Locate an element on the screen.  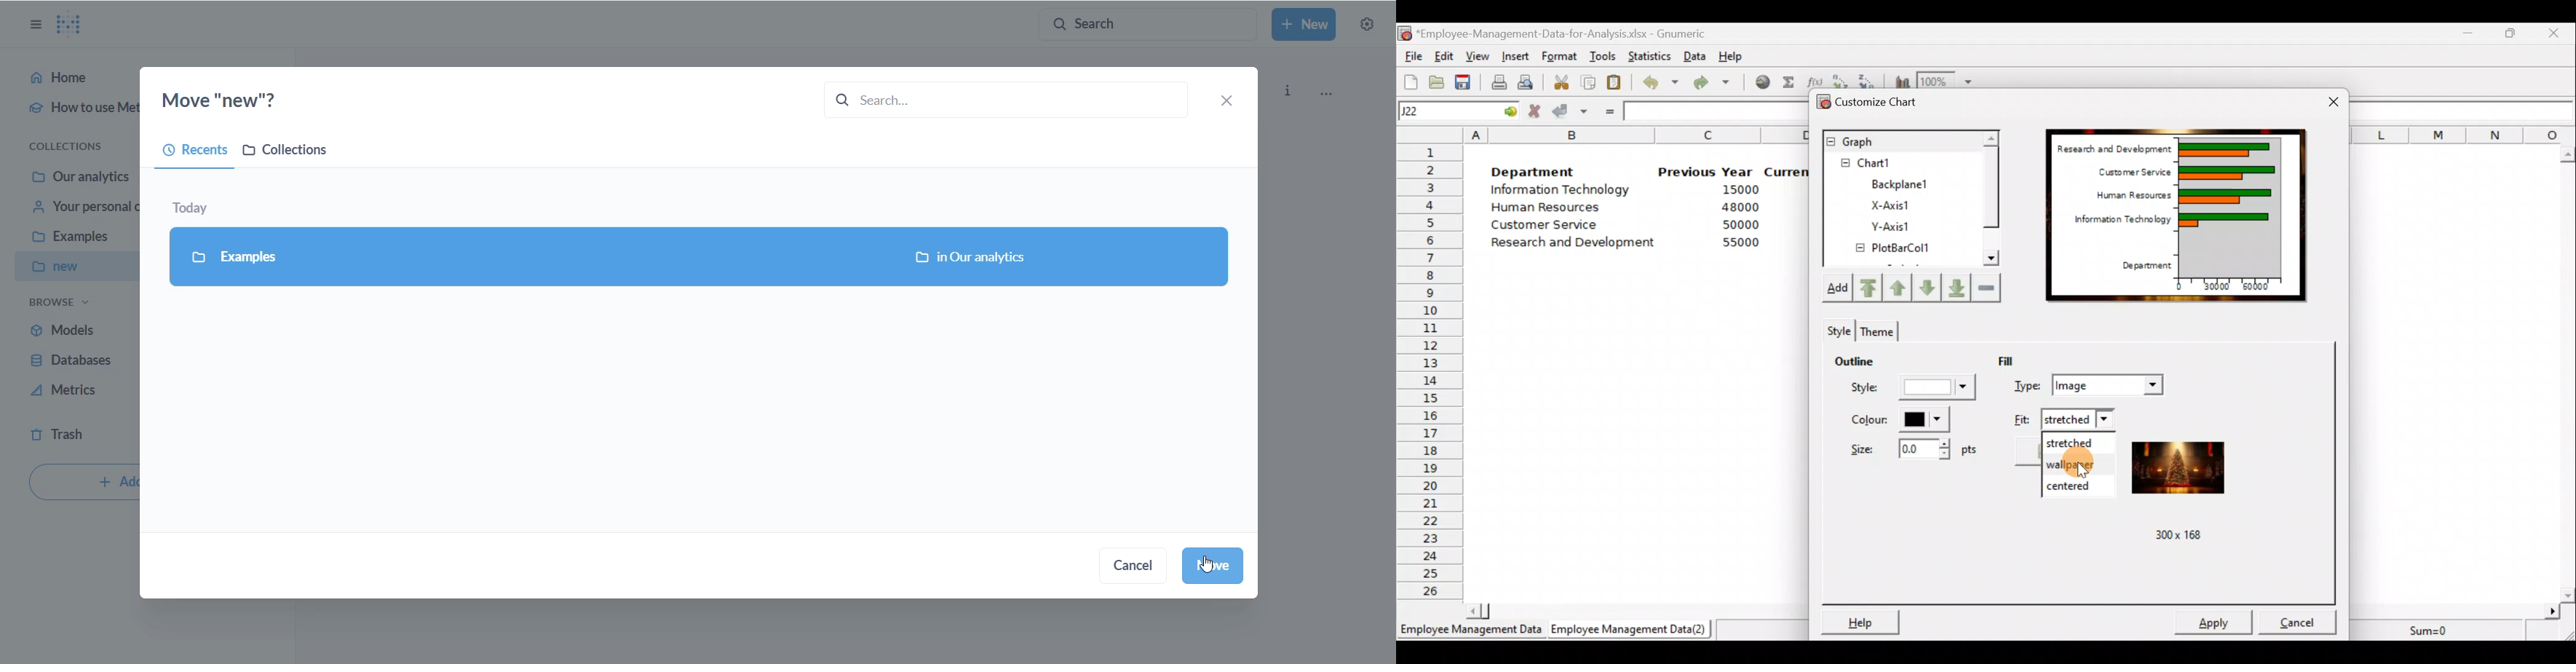
Statistics is located at coordinates (1651, 53).